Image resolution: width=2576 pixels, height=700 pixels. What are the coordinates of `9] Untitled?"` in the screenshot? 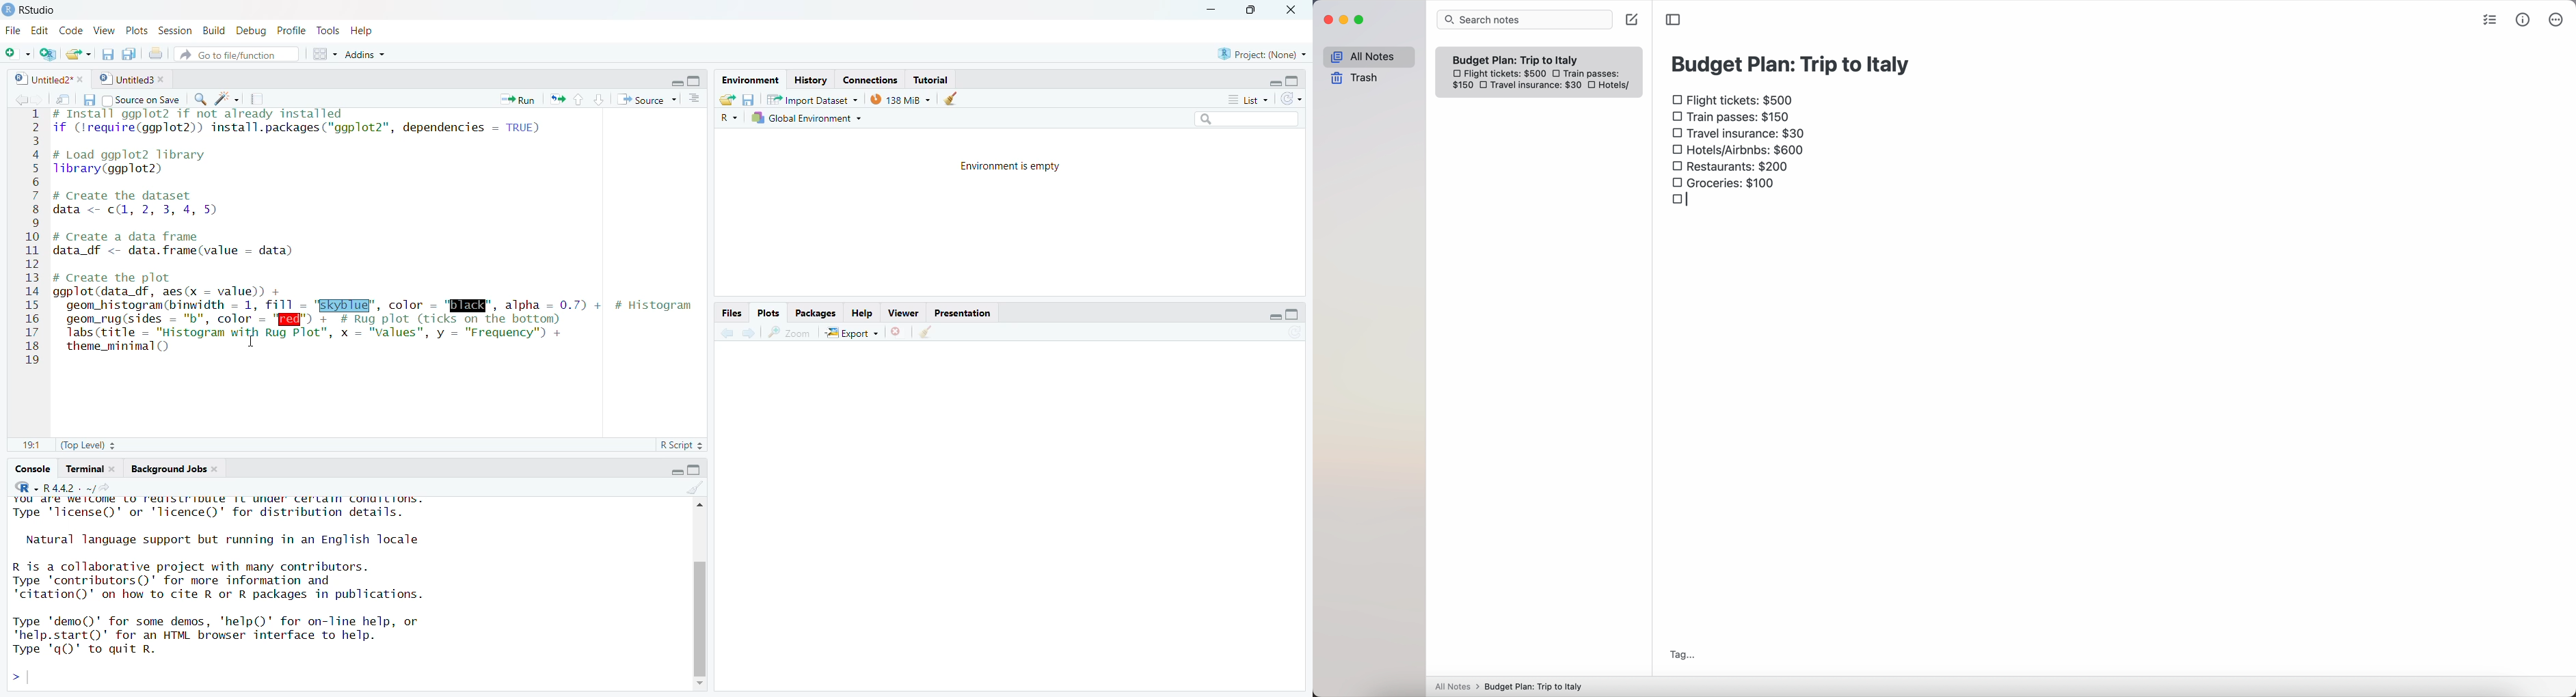 It's located at (42, 80).